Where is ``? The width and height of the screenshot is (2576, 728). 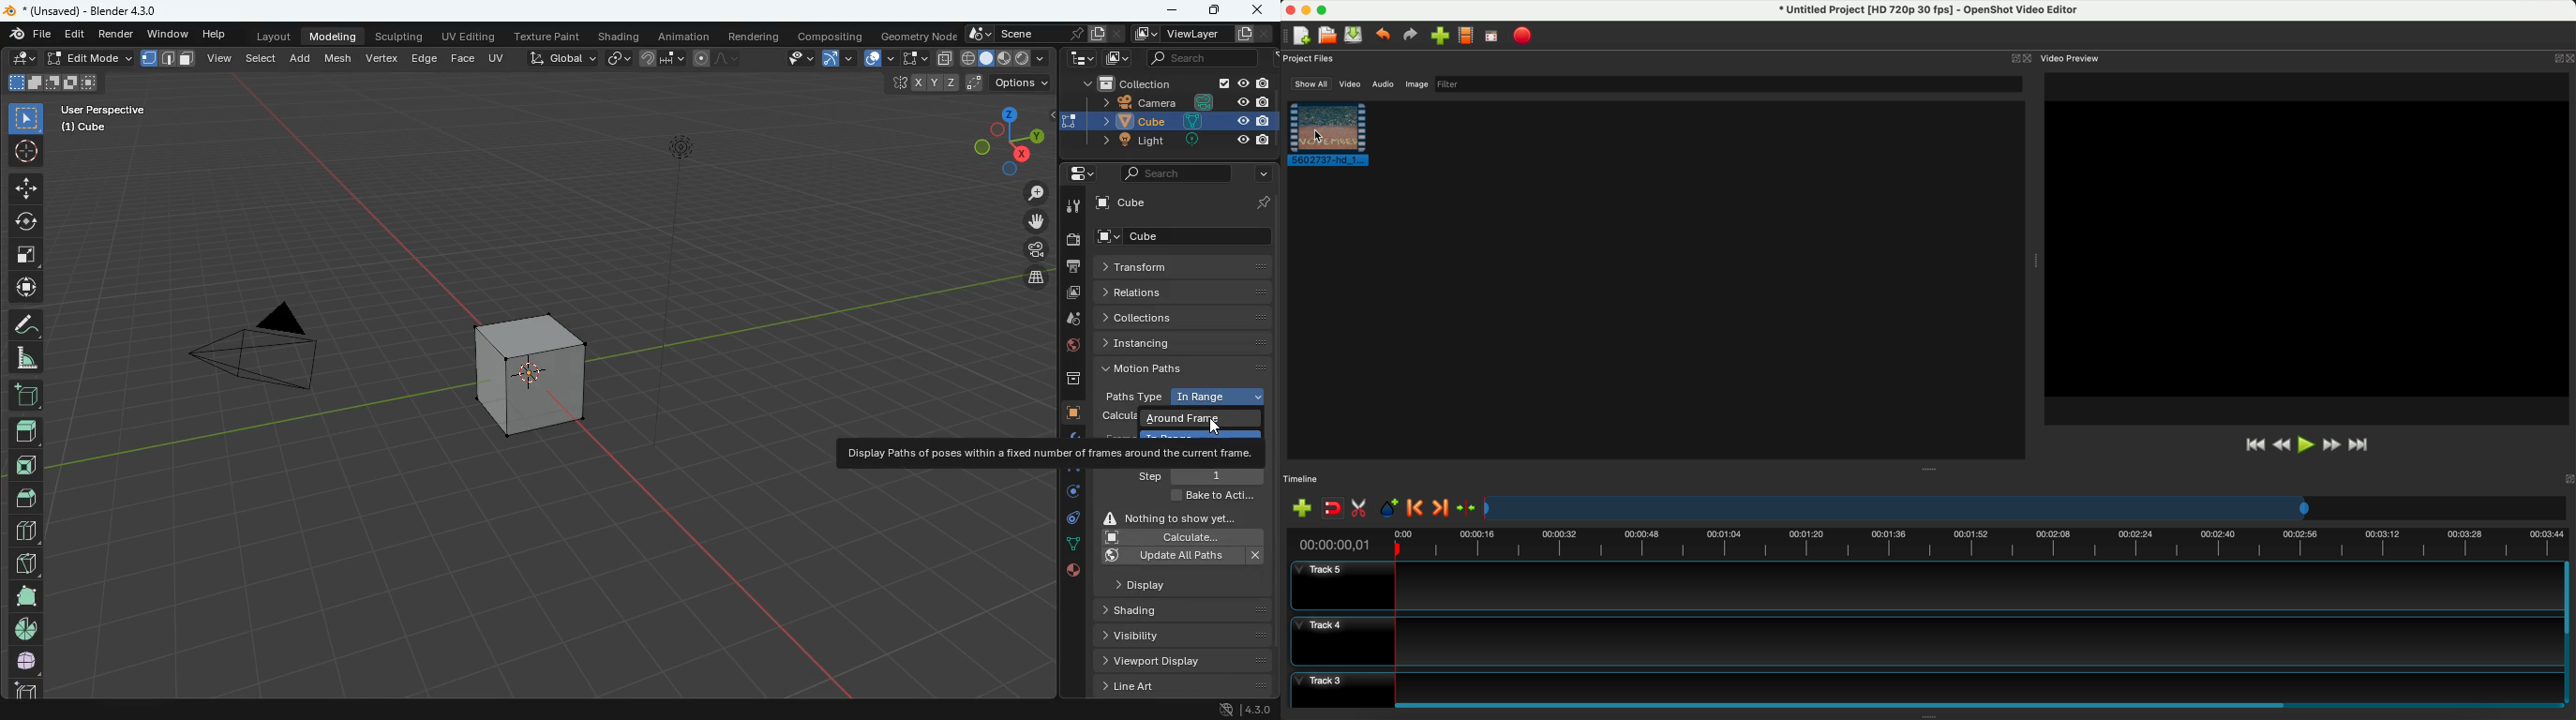  is located at coordinates (2035, 259).